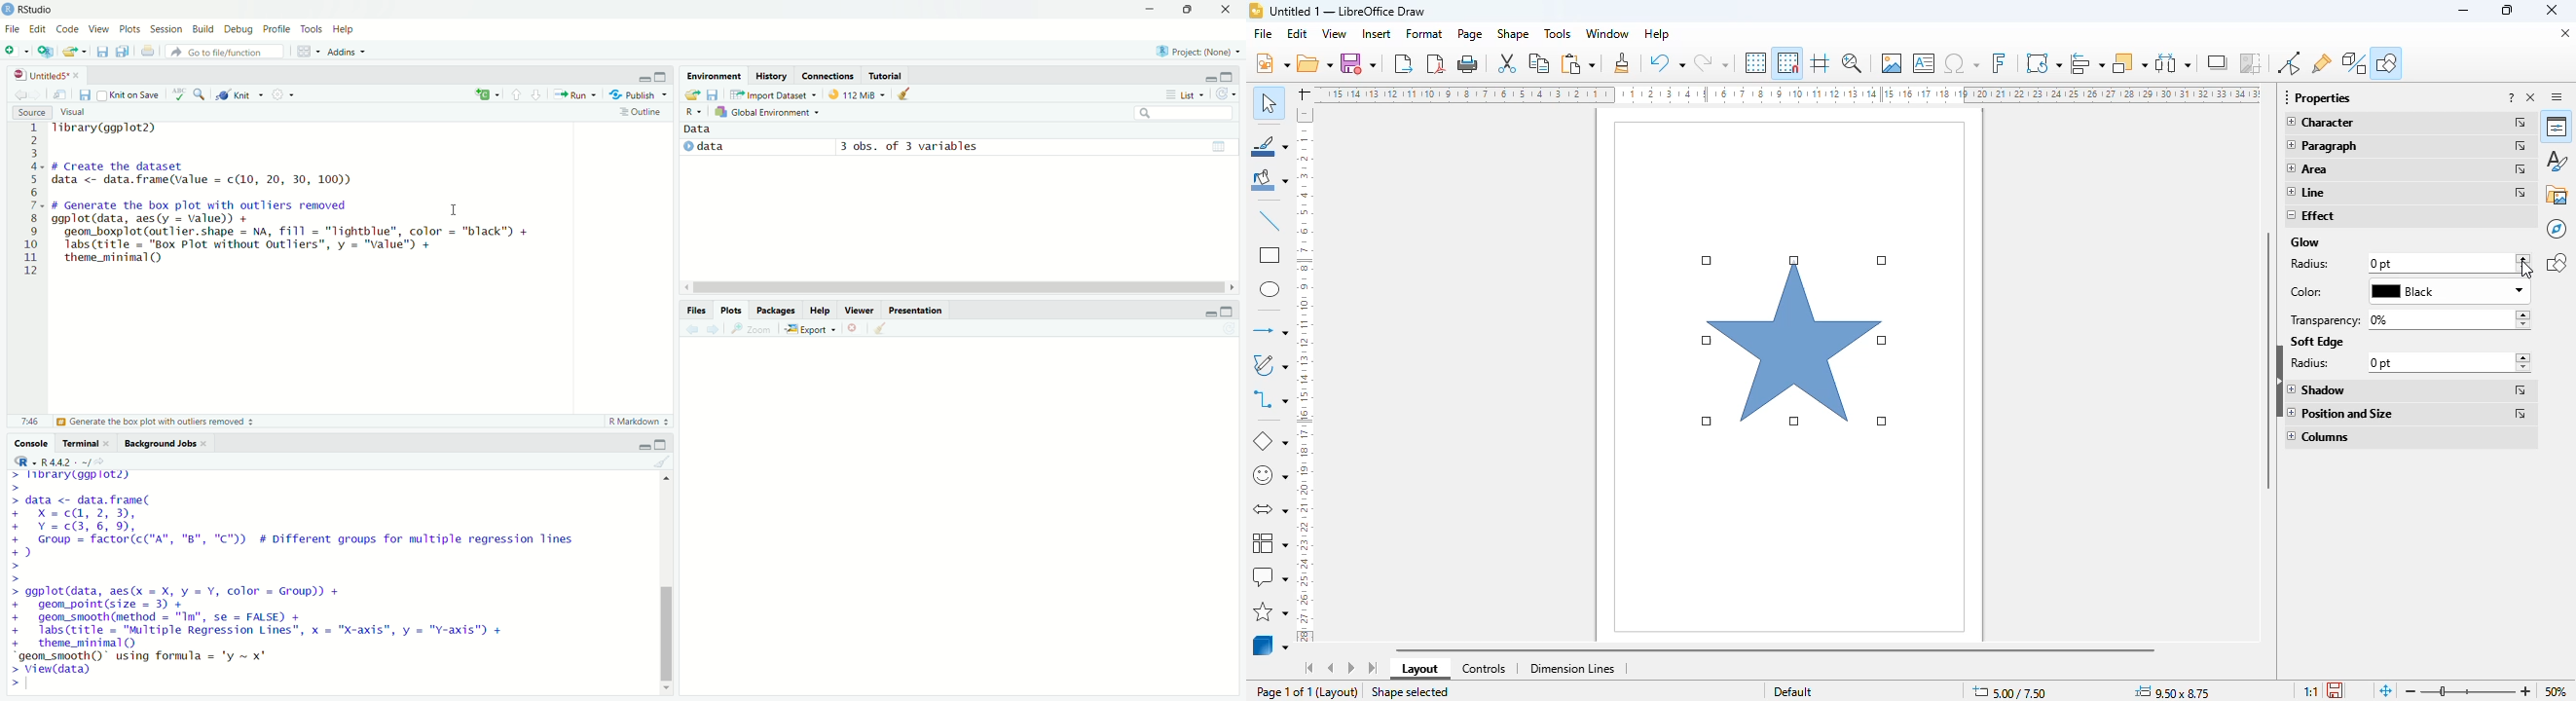  Describe the element at coordinates (349, 29) in the screenshot. I see `Help` at that location.